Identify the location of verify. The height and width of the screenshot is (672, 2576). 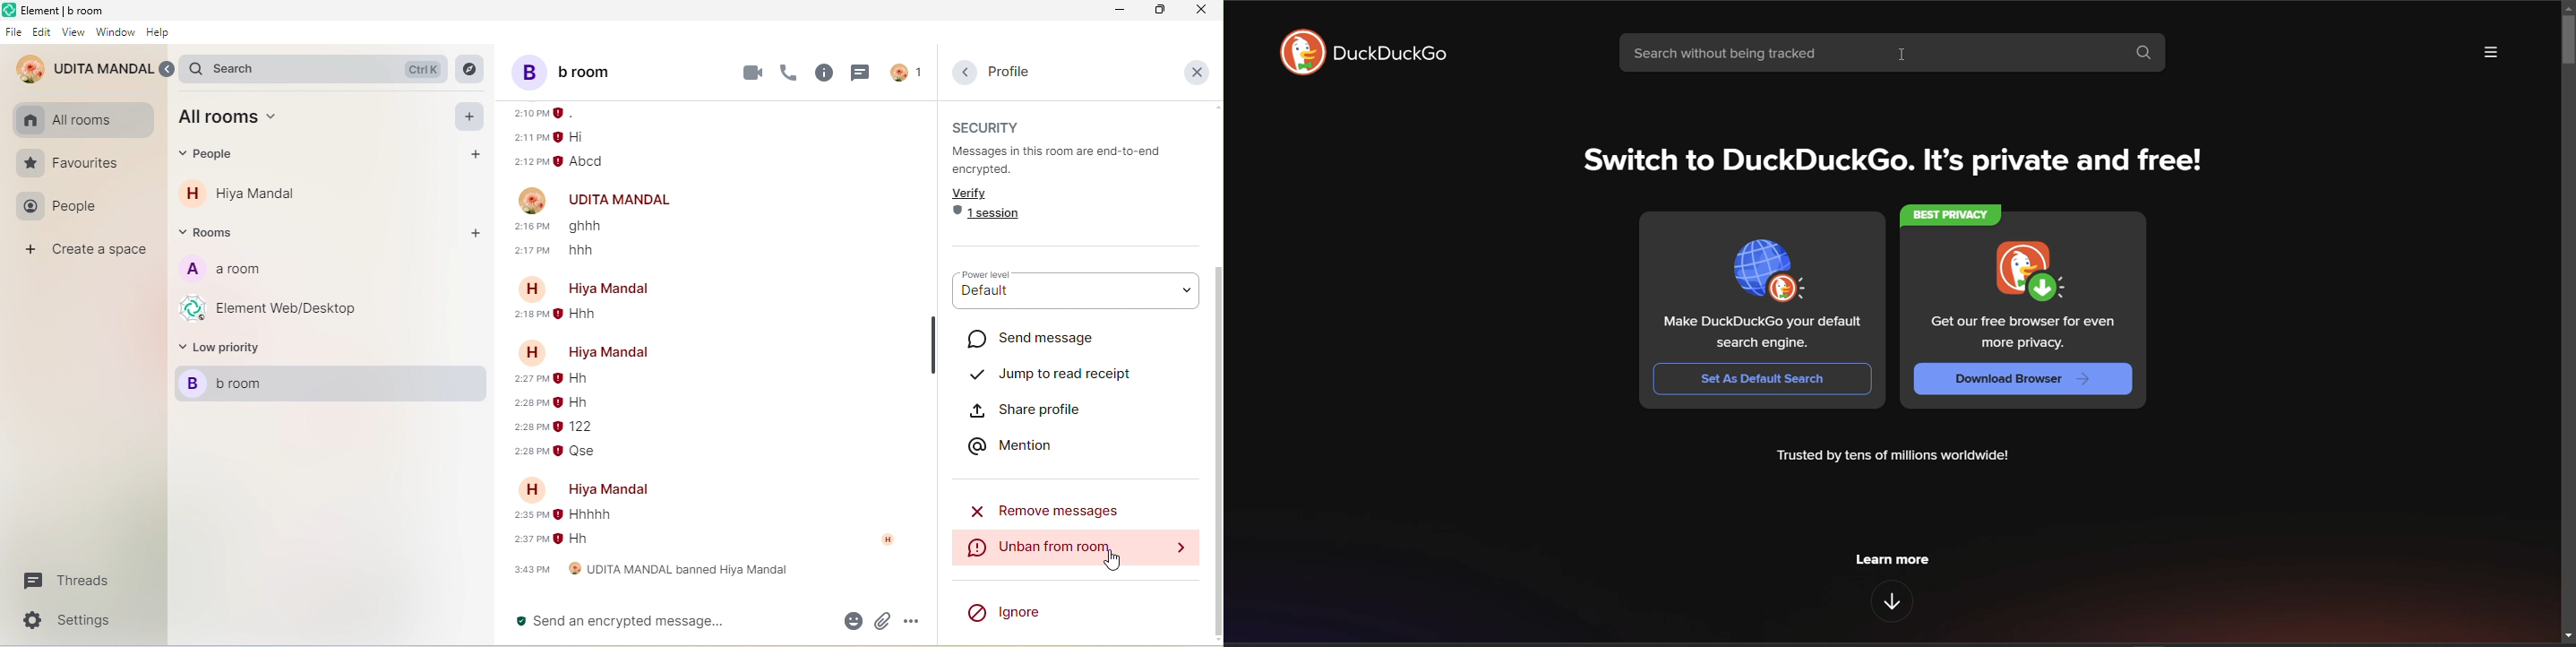
(975, 194).